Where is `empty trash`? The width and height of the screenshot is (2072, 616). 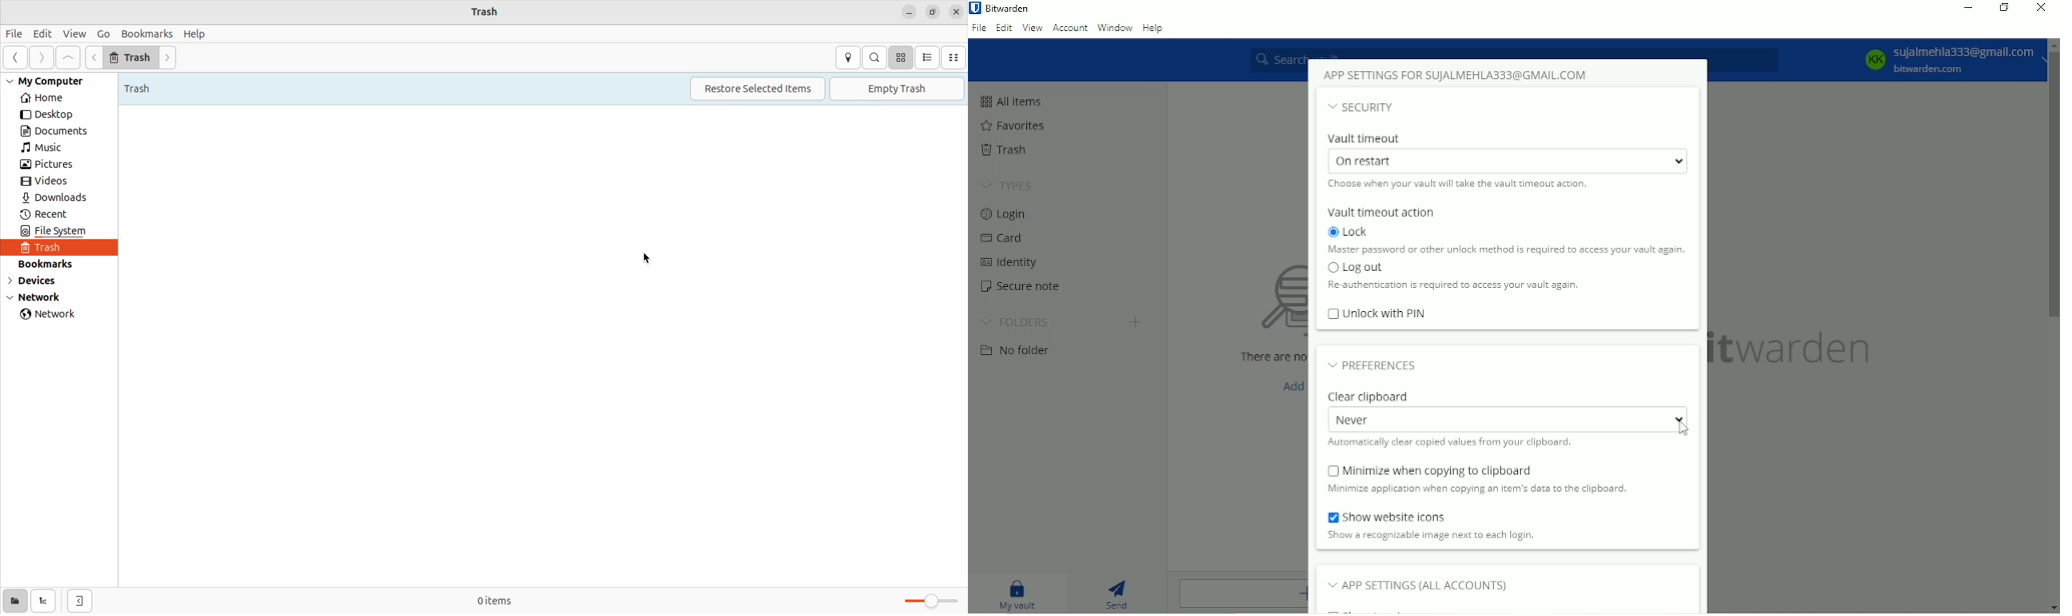 empty trash is located at coordinates (897, 89).